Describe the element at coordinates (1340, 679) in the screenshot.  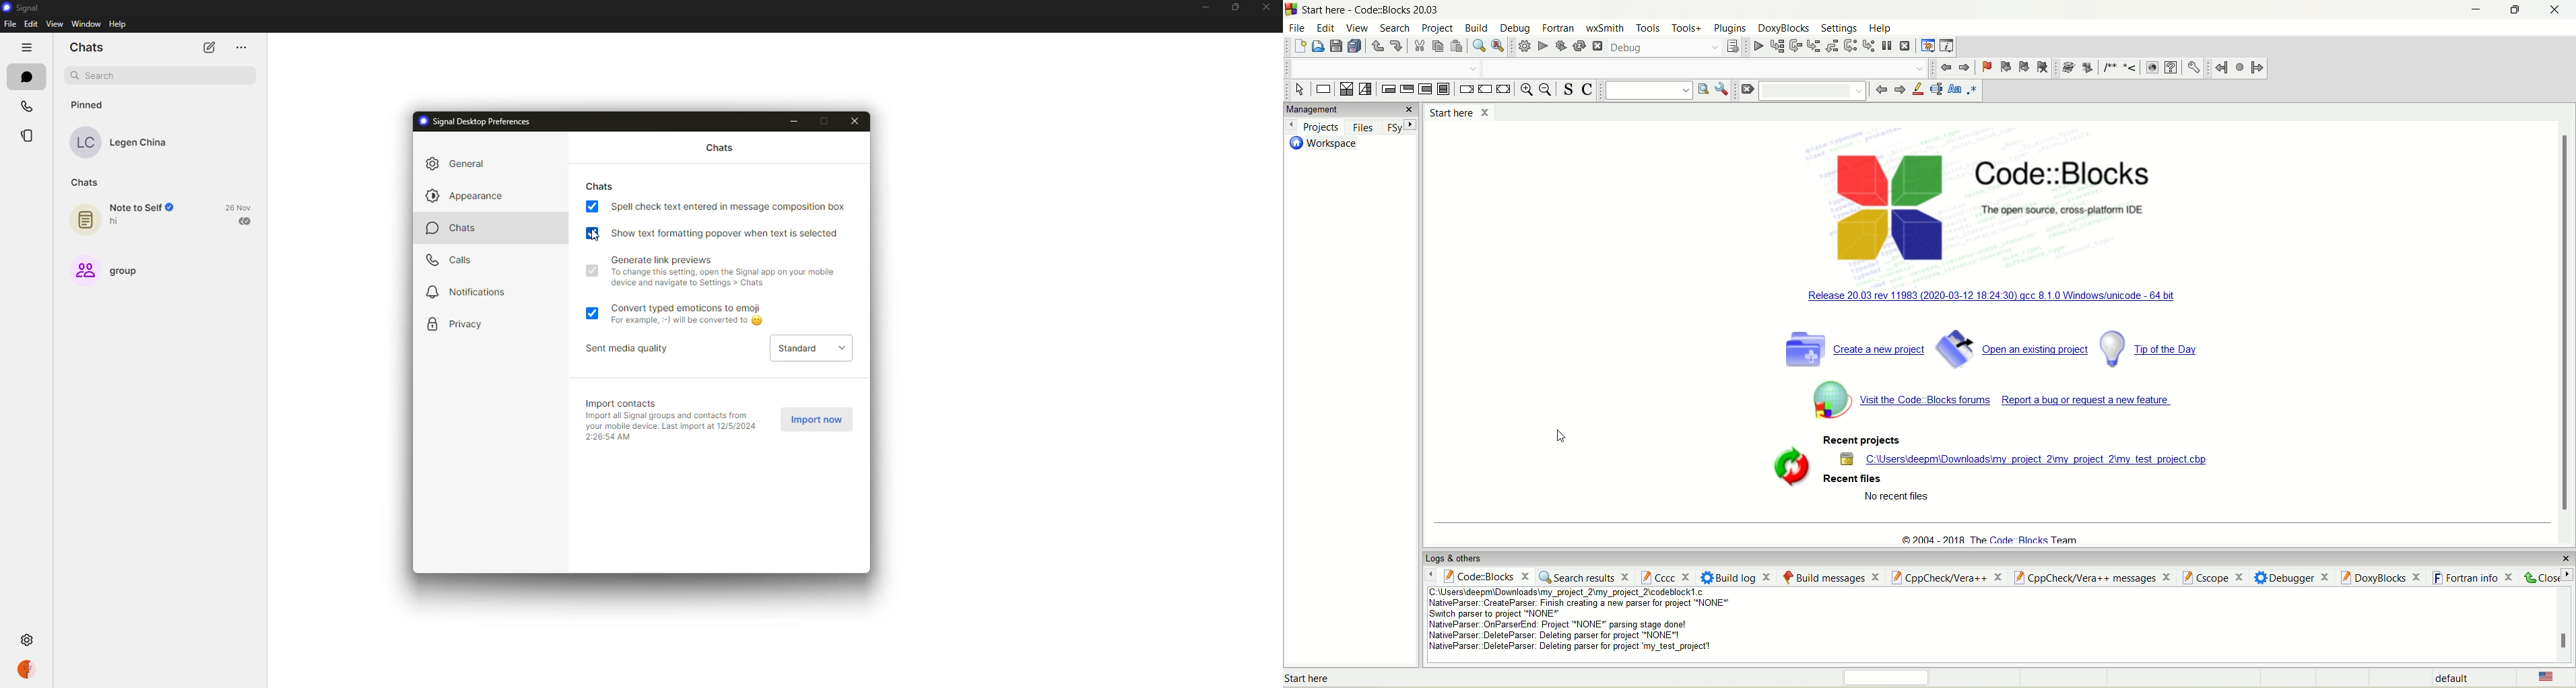
I see `text` at that location.